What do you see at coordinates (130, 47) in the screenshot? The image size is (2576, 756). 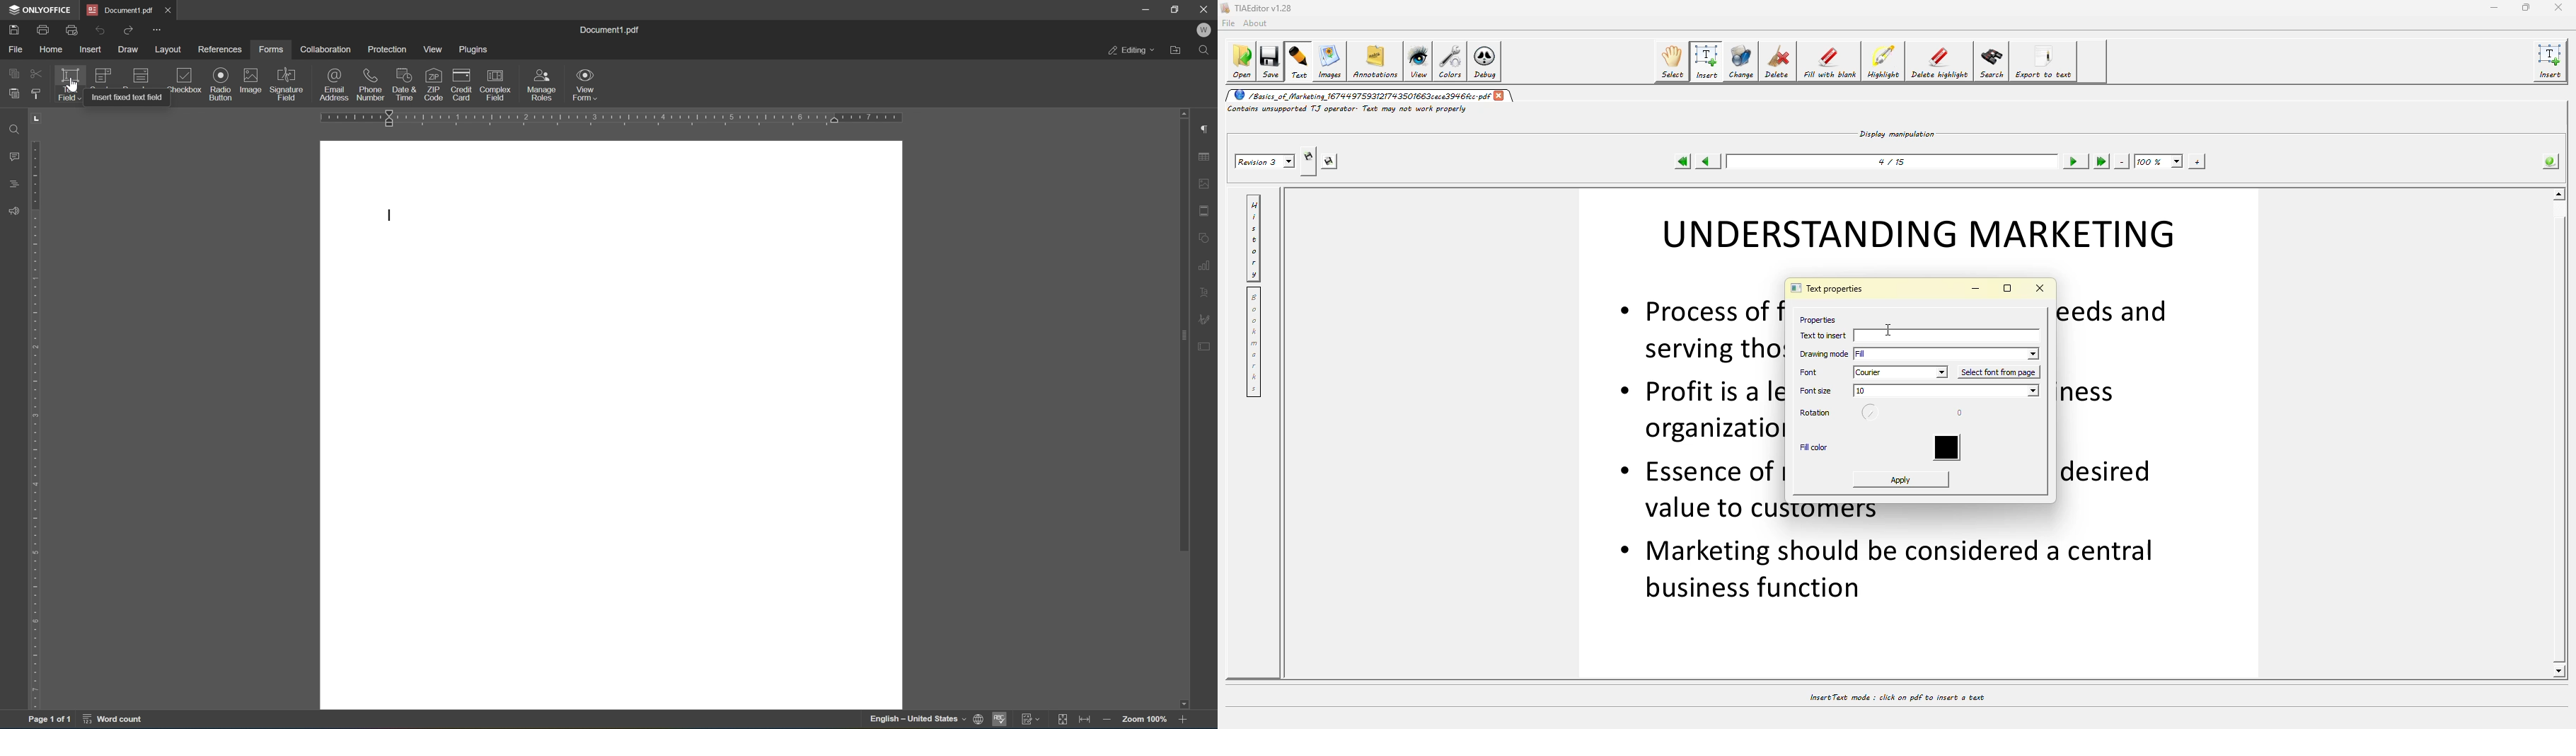 I see `draw` at bounding box center [130, 47].